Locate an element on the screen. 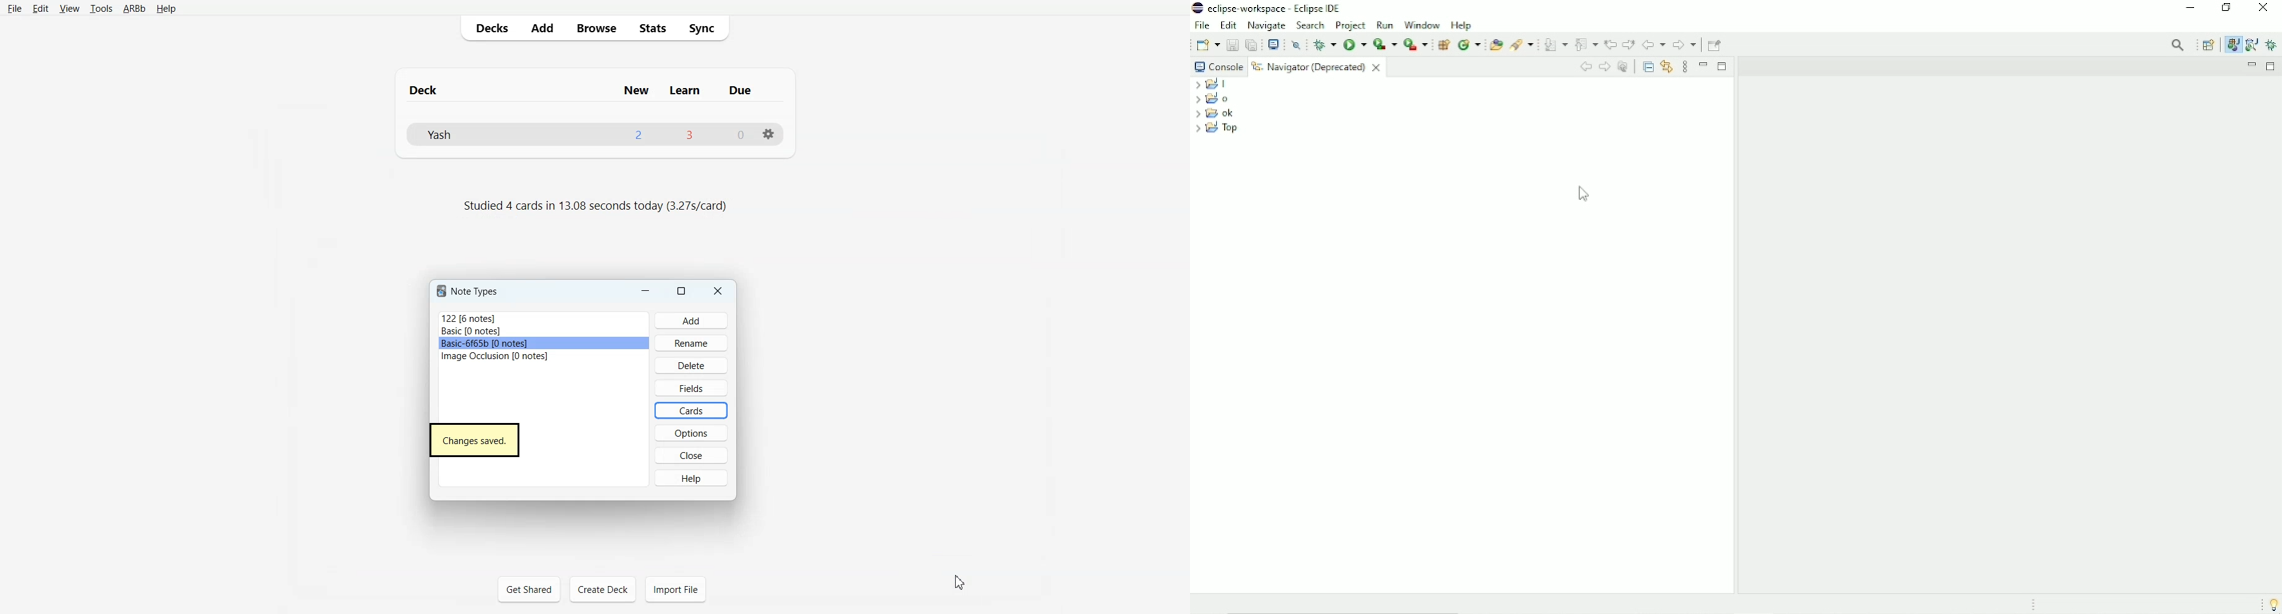 The height and width of the screenshot is (616, 2296). rename is located at coordinates (697, 345).